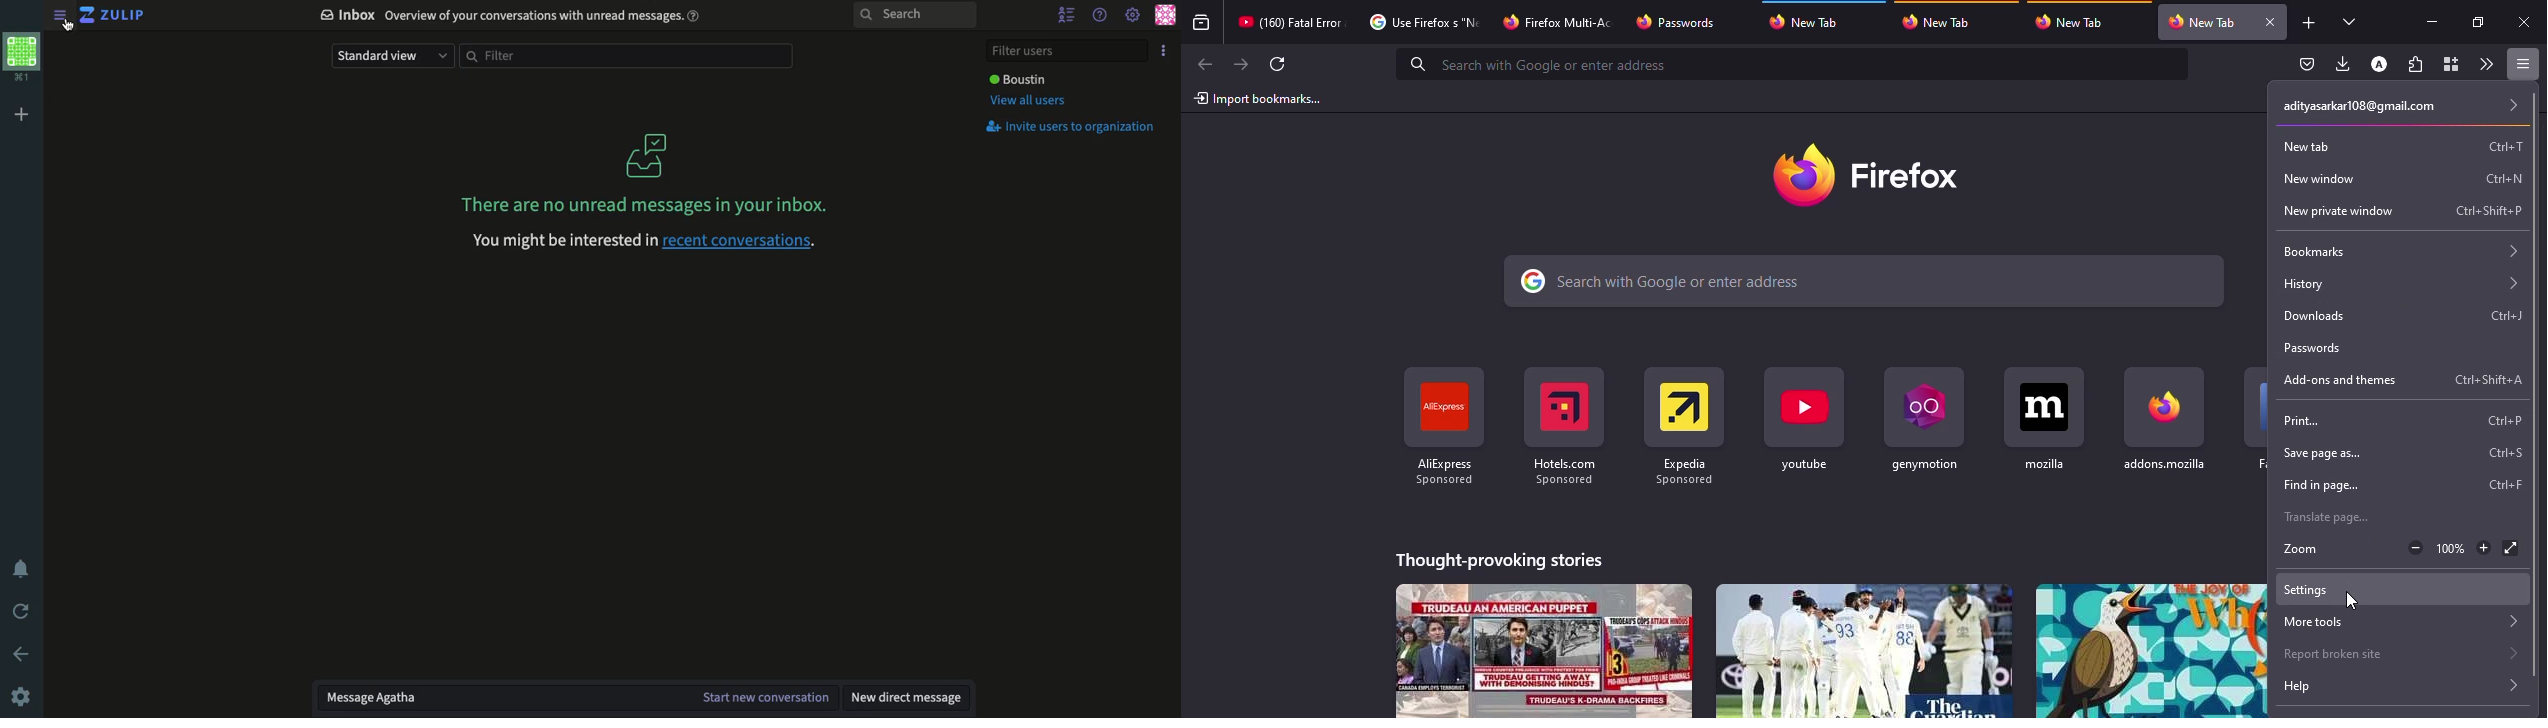 This screenshot has width=2548, height=728. I want to click on shortcut, so click(2490, 210).